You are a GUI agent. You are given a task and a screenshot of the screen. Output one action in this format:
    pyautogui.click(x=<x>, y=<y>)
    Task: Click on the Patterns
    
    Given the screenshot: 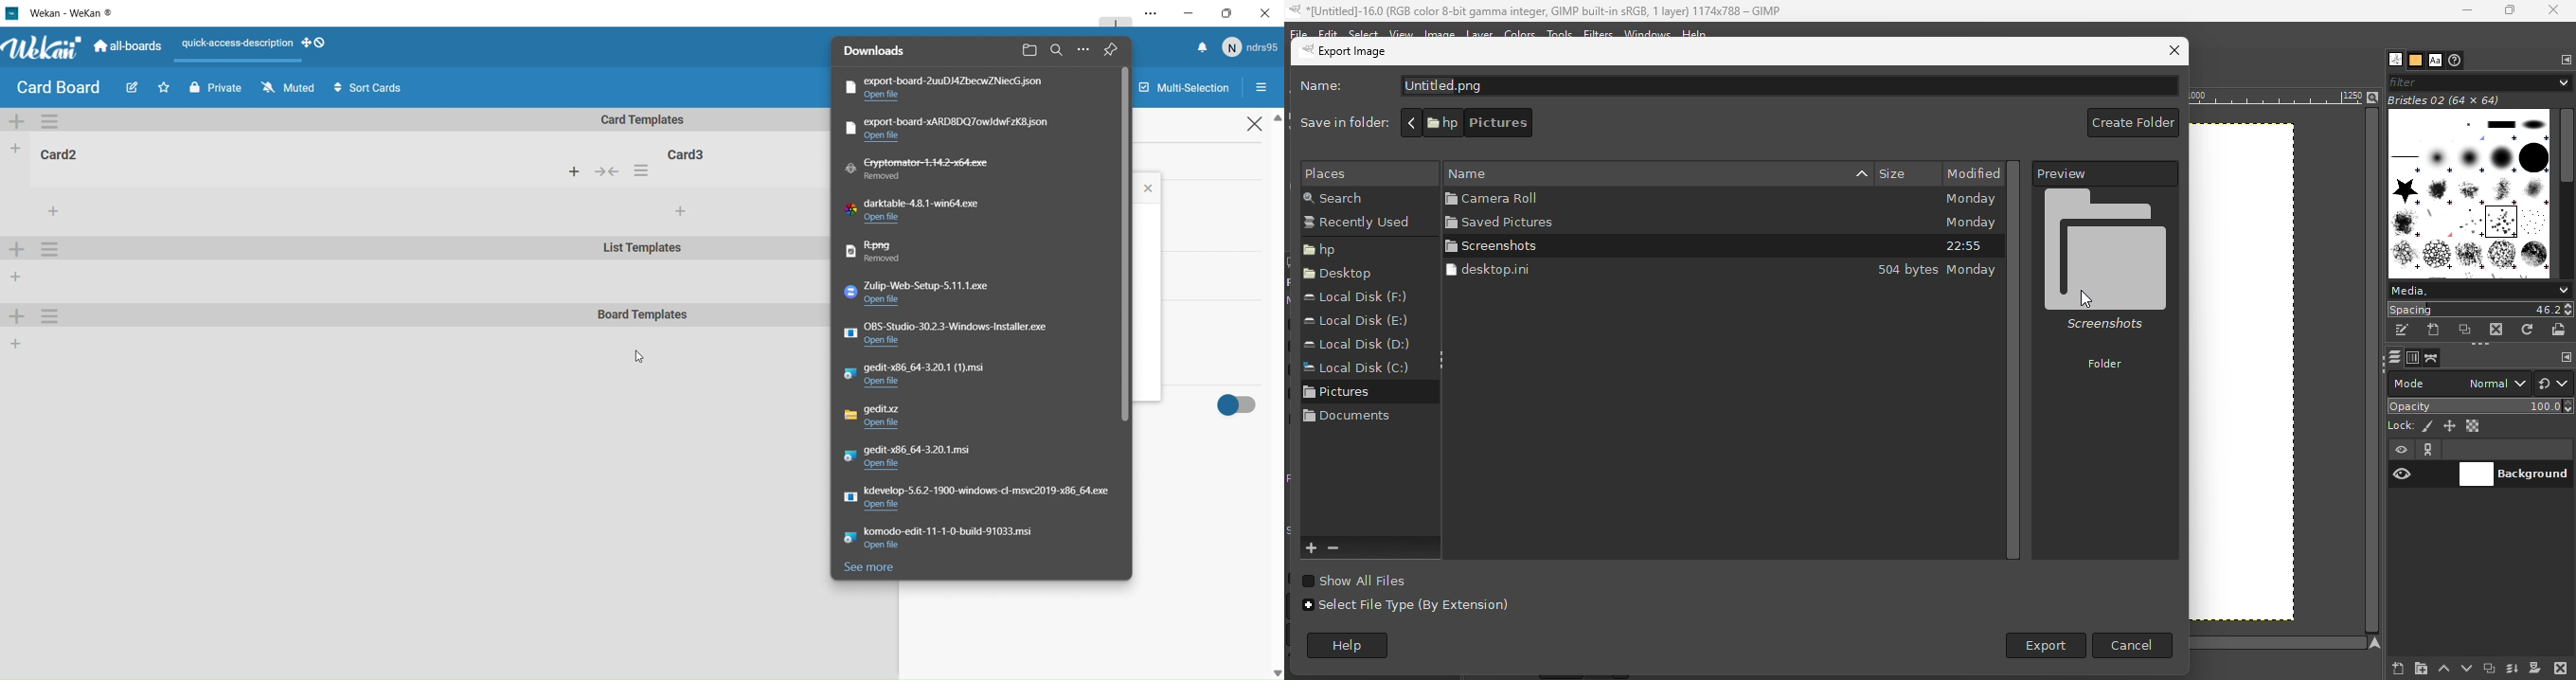 What is the action you would take?
    pyautogui.click(x=2415, y=61)
    